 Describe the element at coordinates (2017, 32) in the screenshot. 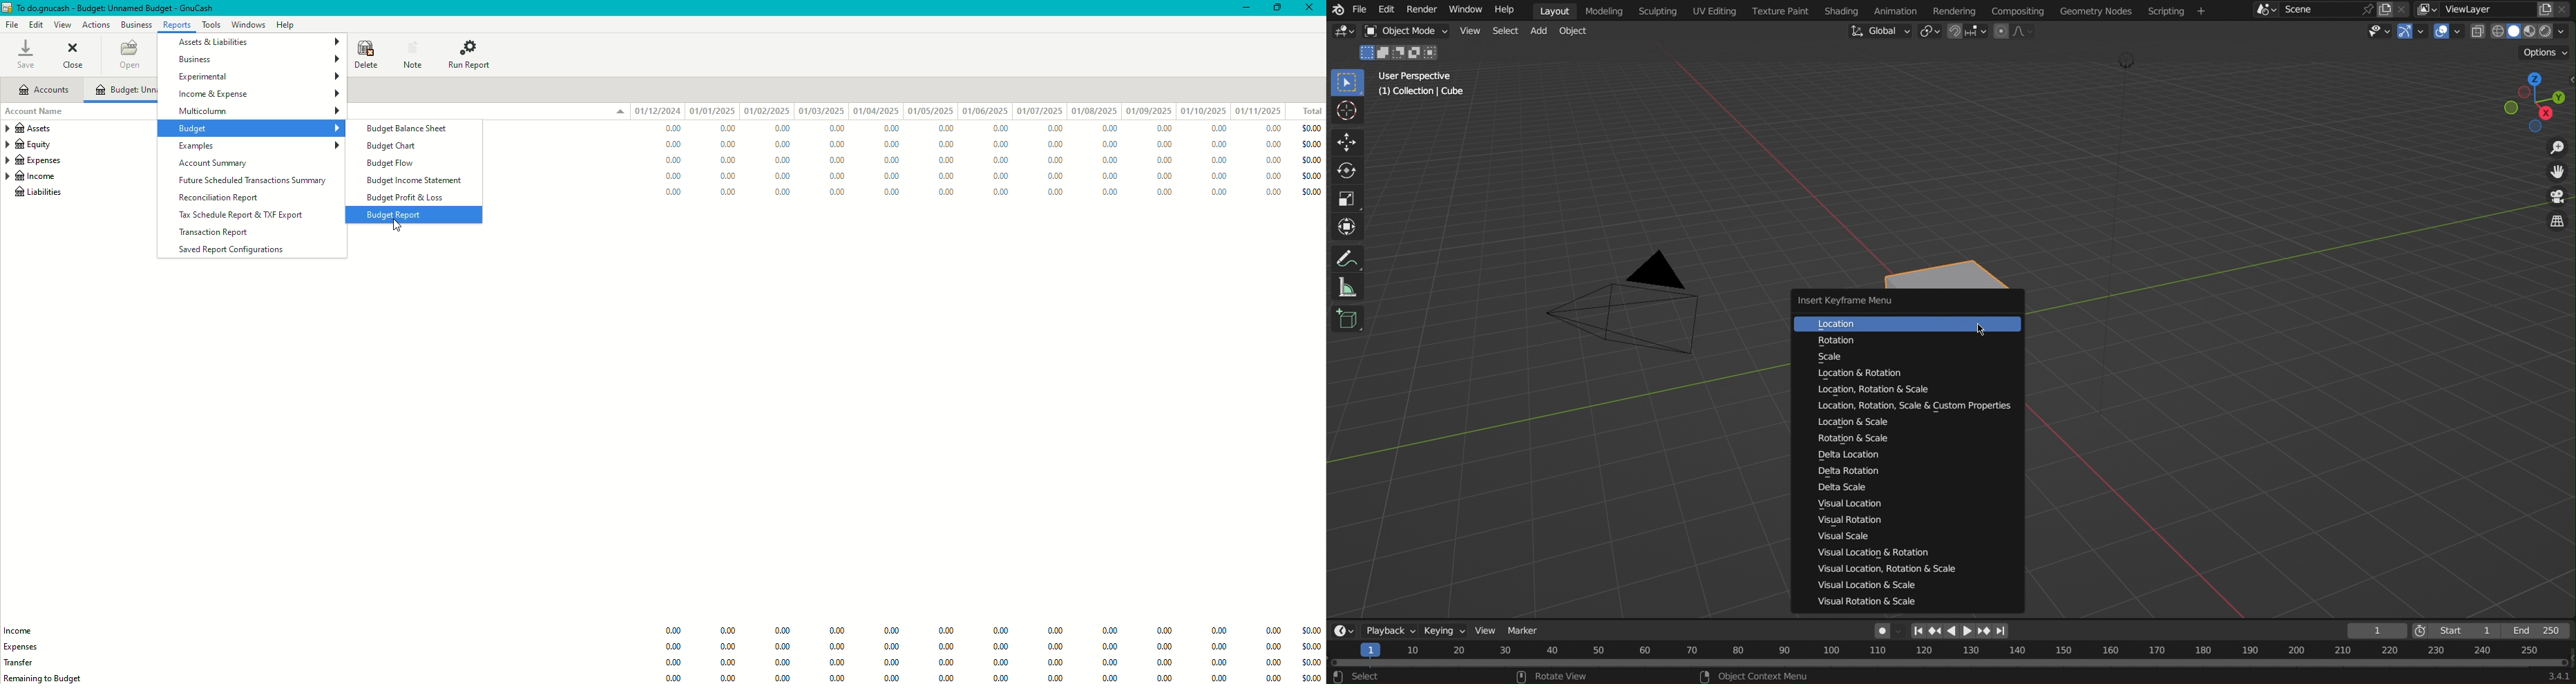

I see `Proportional Editing` at that location.